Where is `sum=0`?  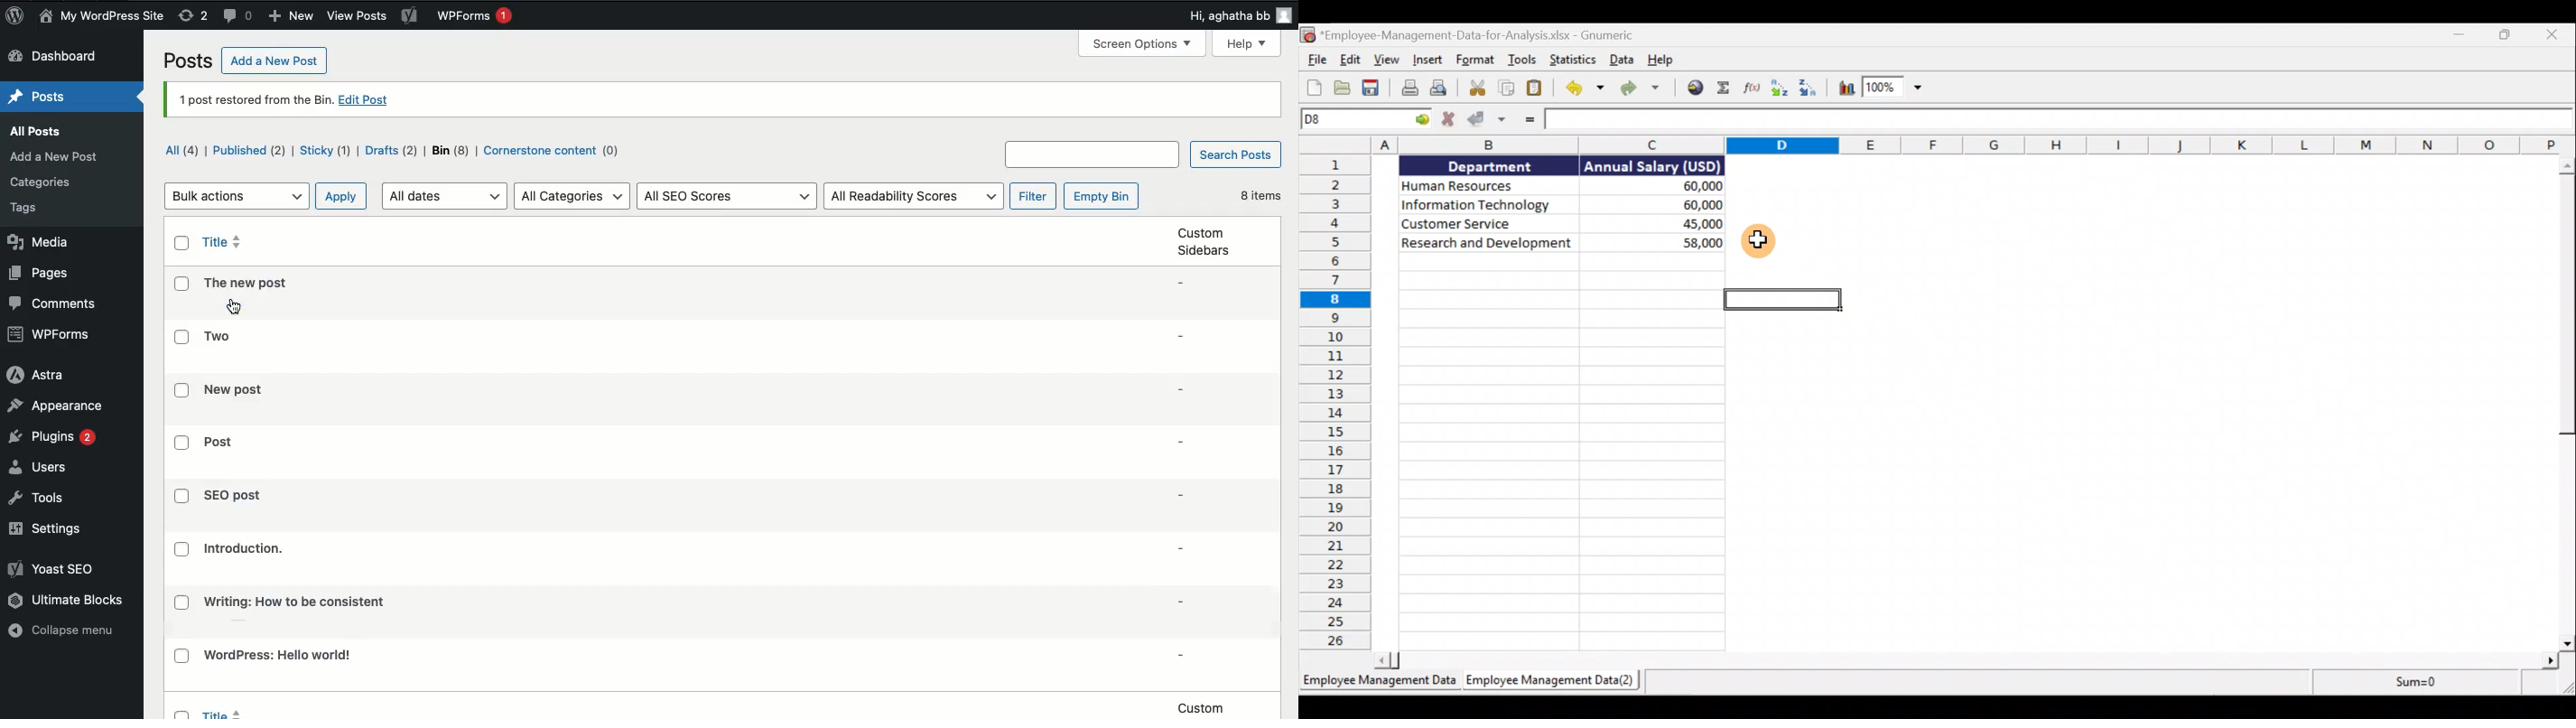
sum=0 is located at coordinates (2410, 682).